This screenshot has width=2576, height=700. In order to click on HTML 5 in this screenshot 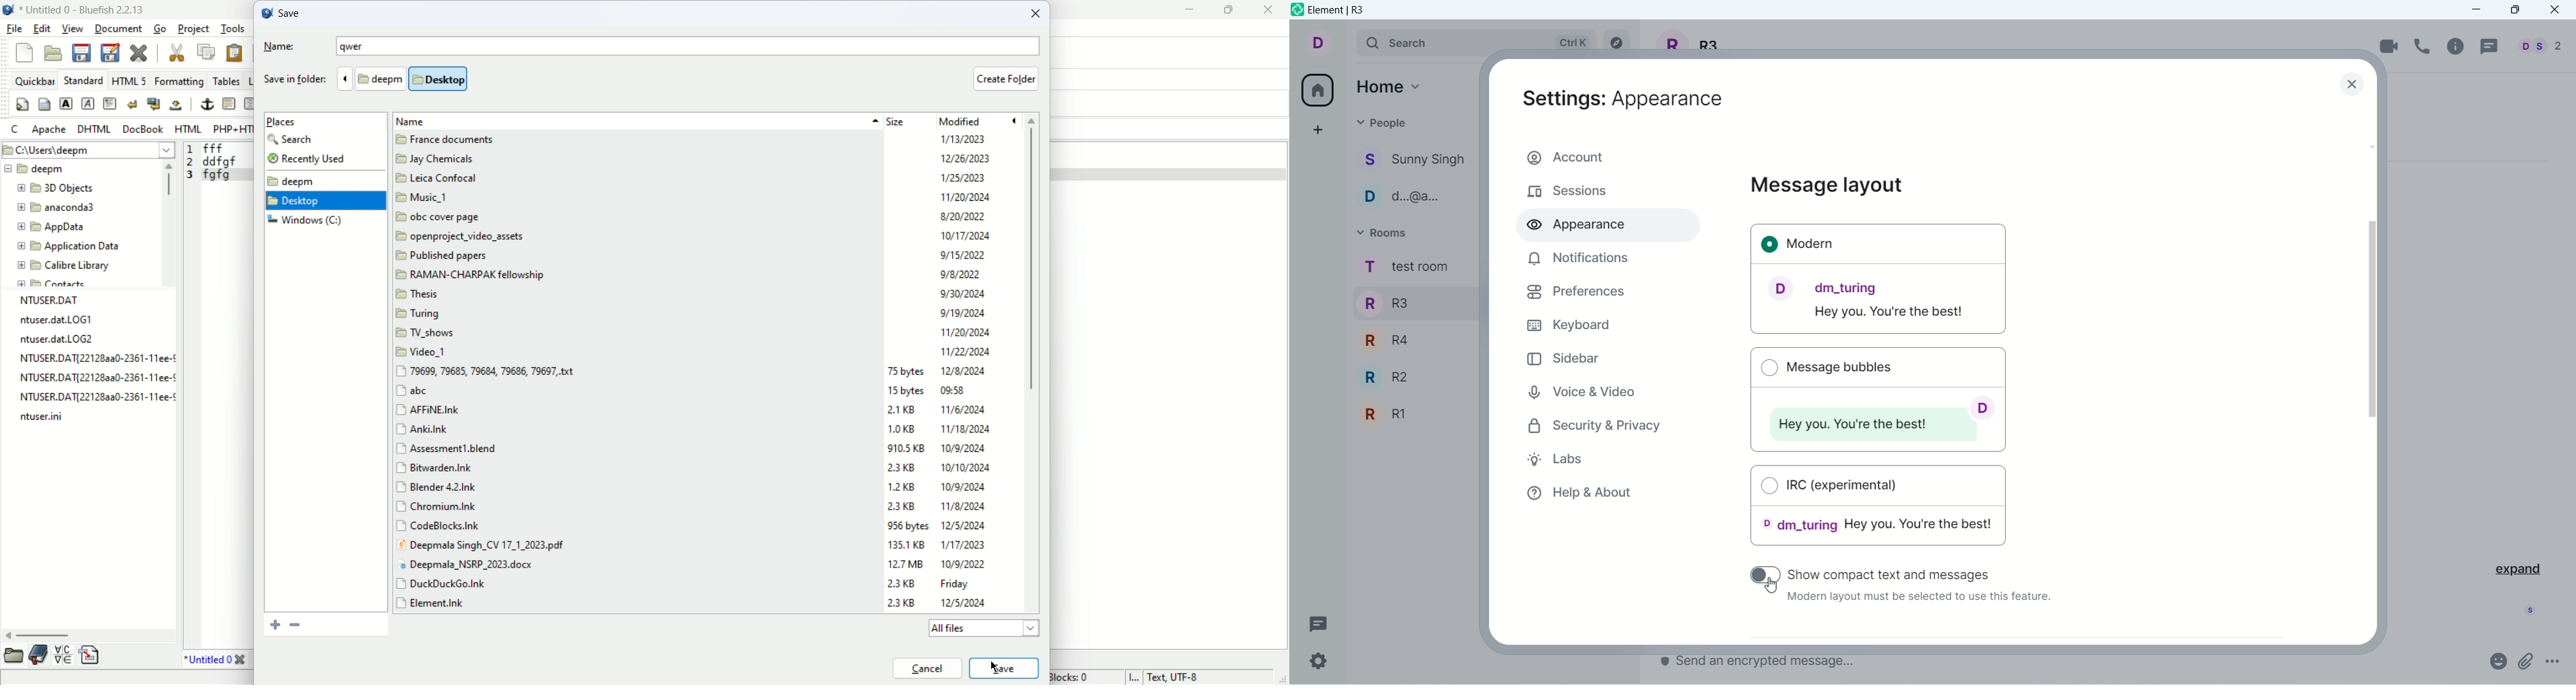, I will do `click(130, 81)`.